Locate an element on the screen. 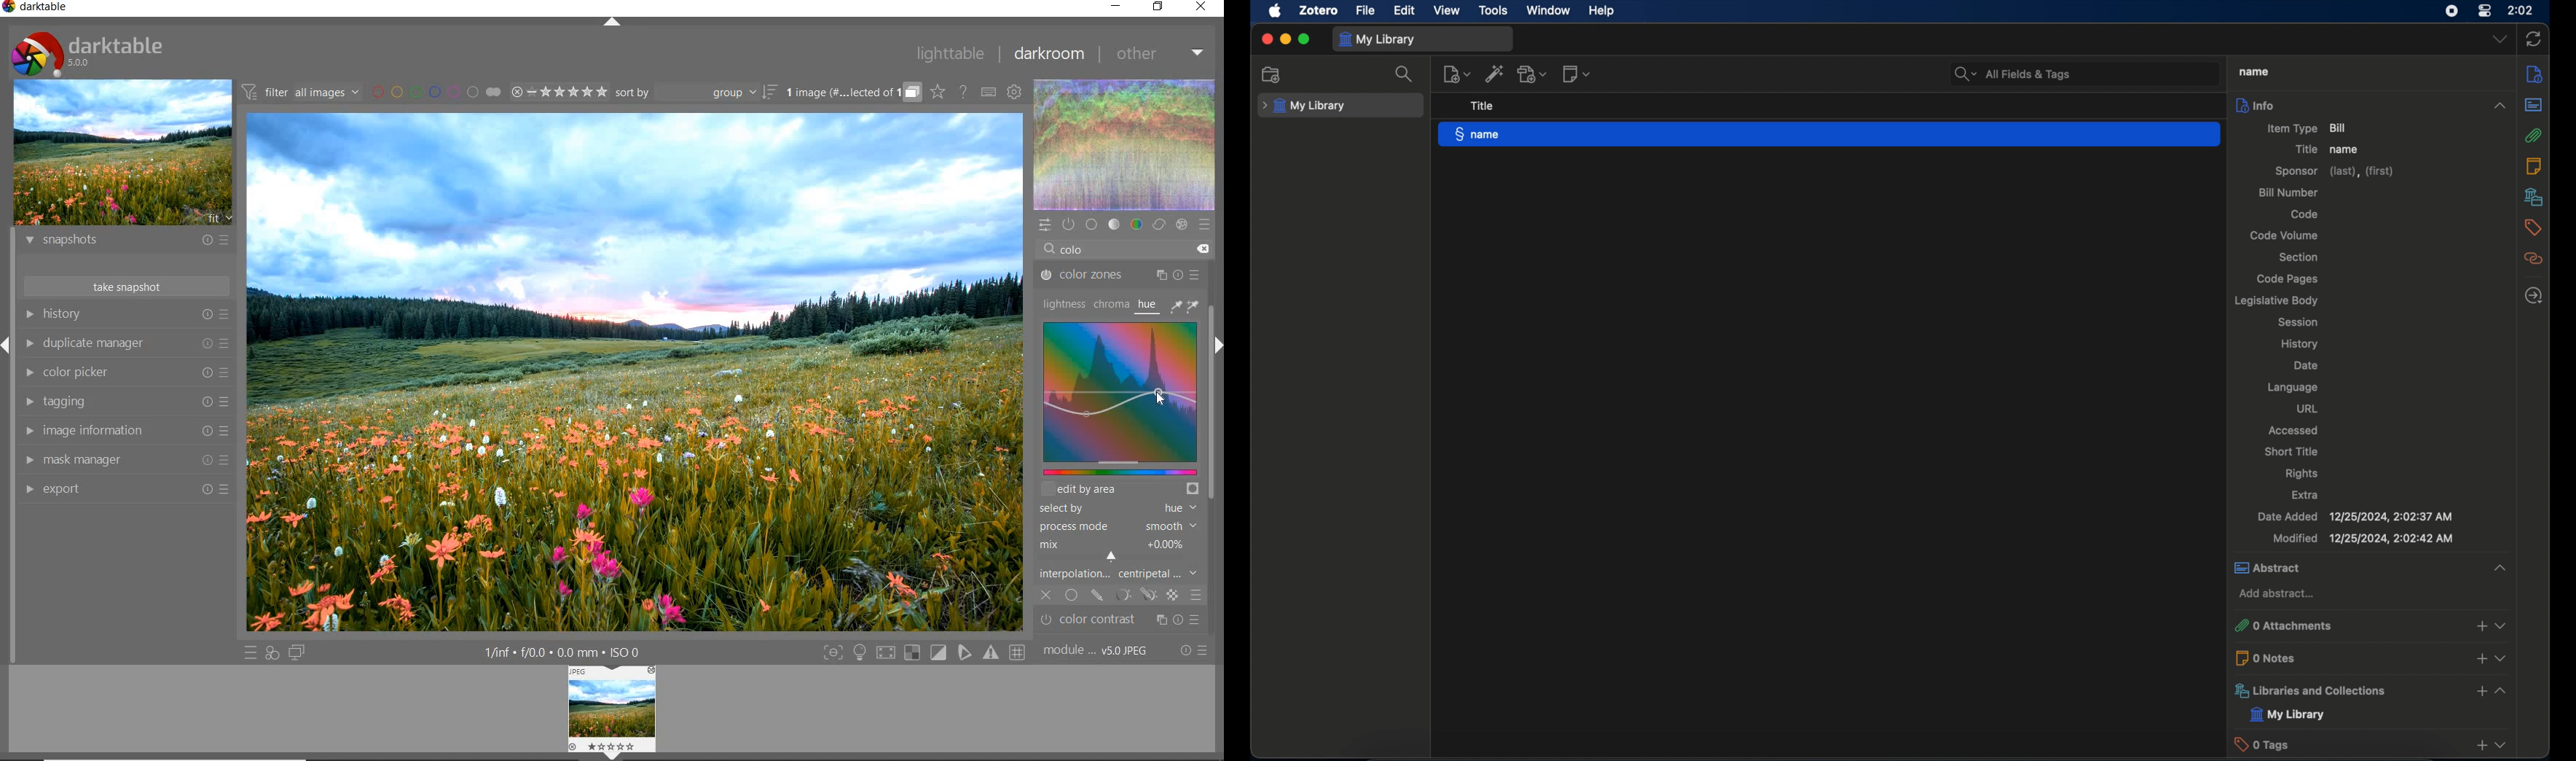 The width and height of the screenshot is (2576, 784). add item by identifier is located at coordinates (1494, 74).